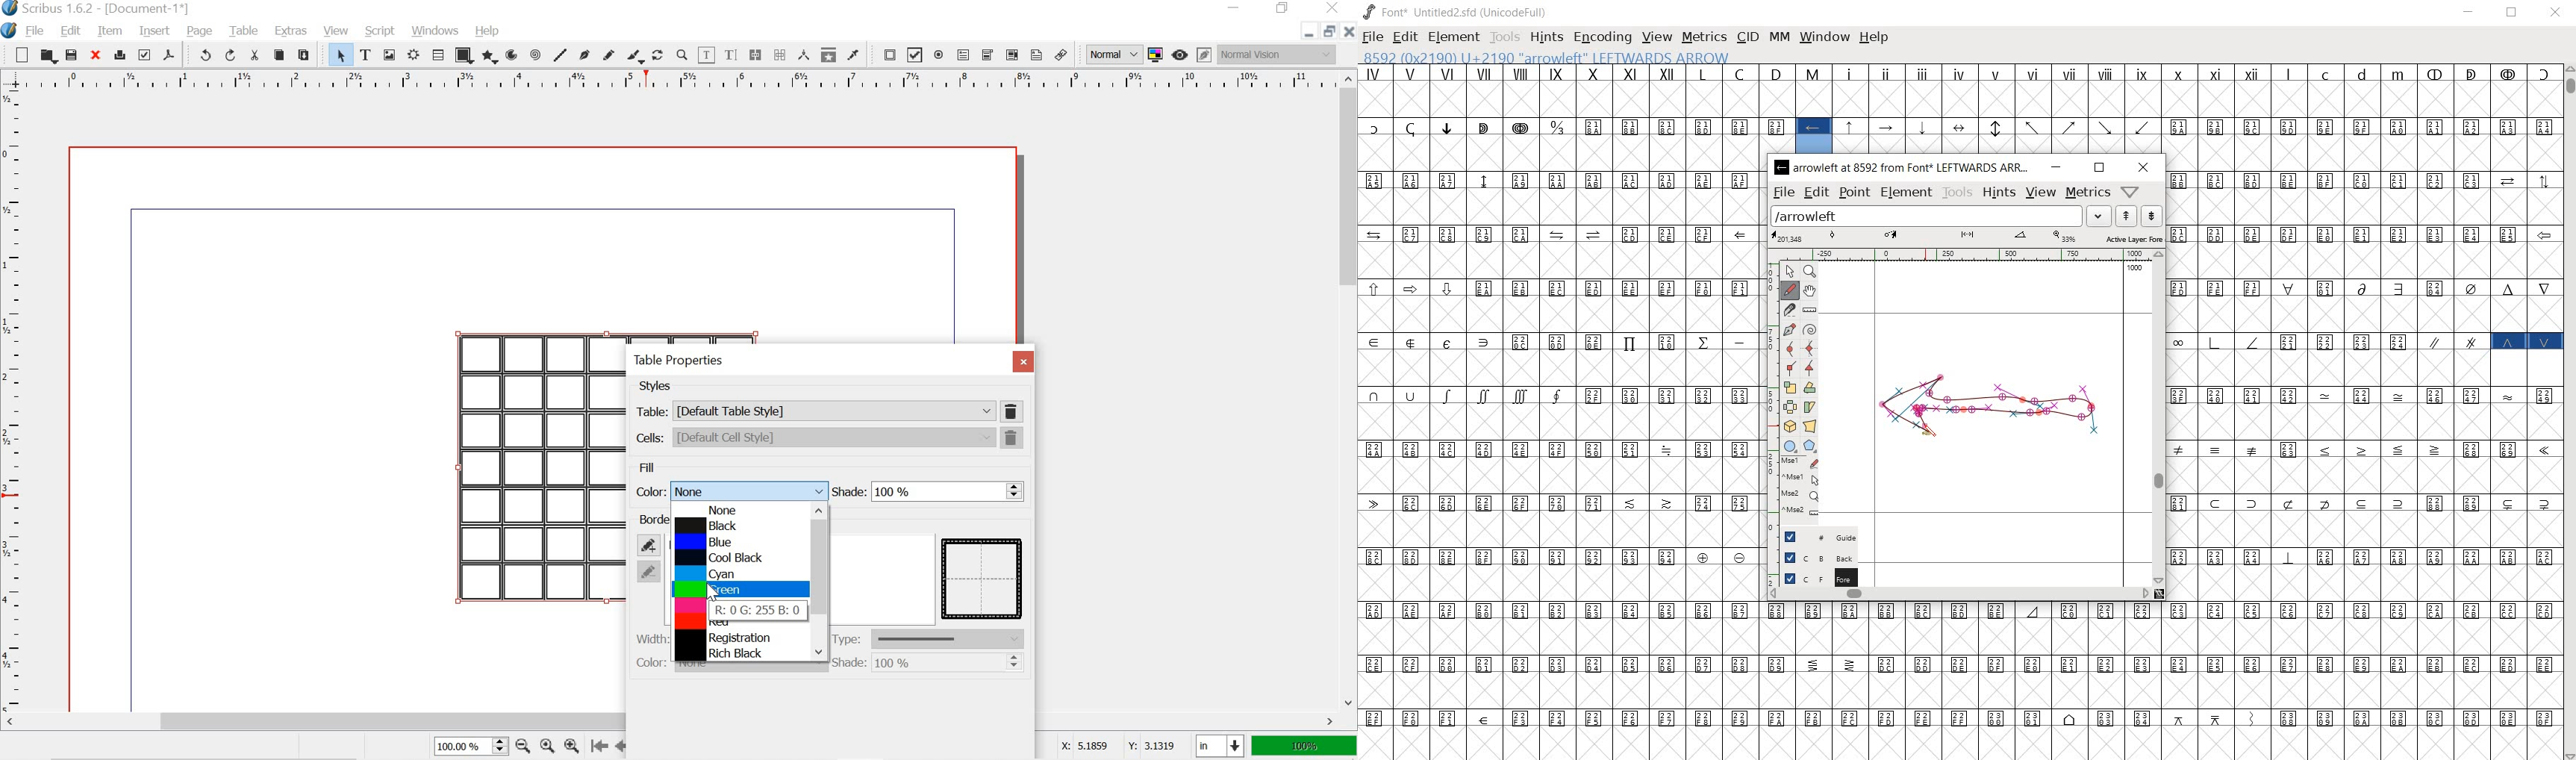  I want to click on scribus 1.6.2 - [Document-1*], so click(103, 8).